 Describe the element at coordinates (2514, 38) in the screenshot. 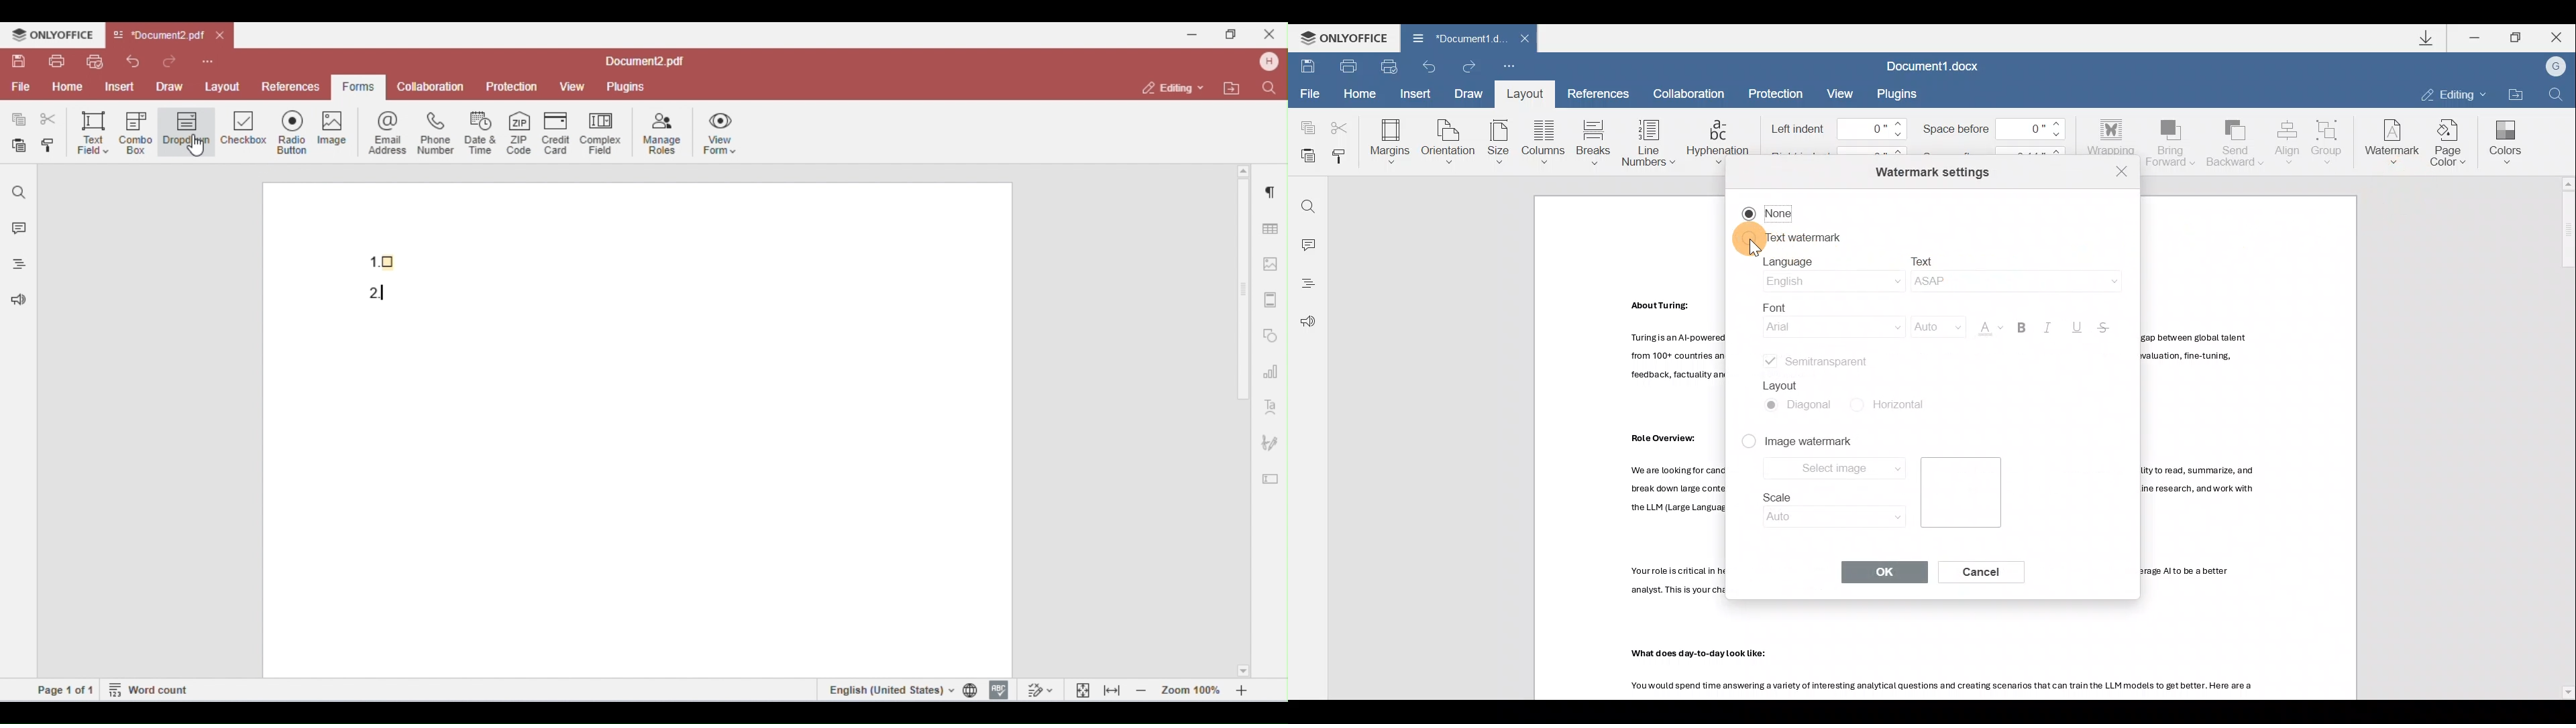

I see `Maximize` at that location.